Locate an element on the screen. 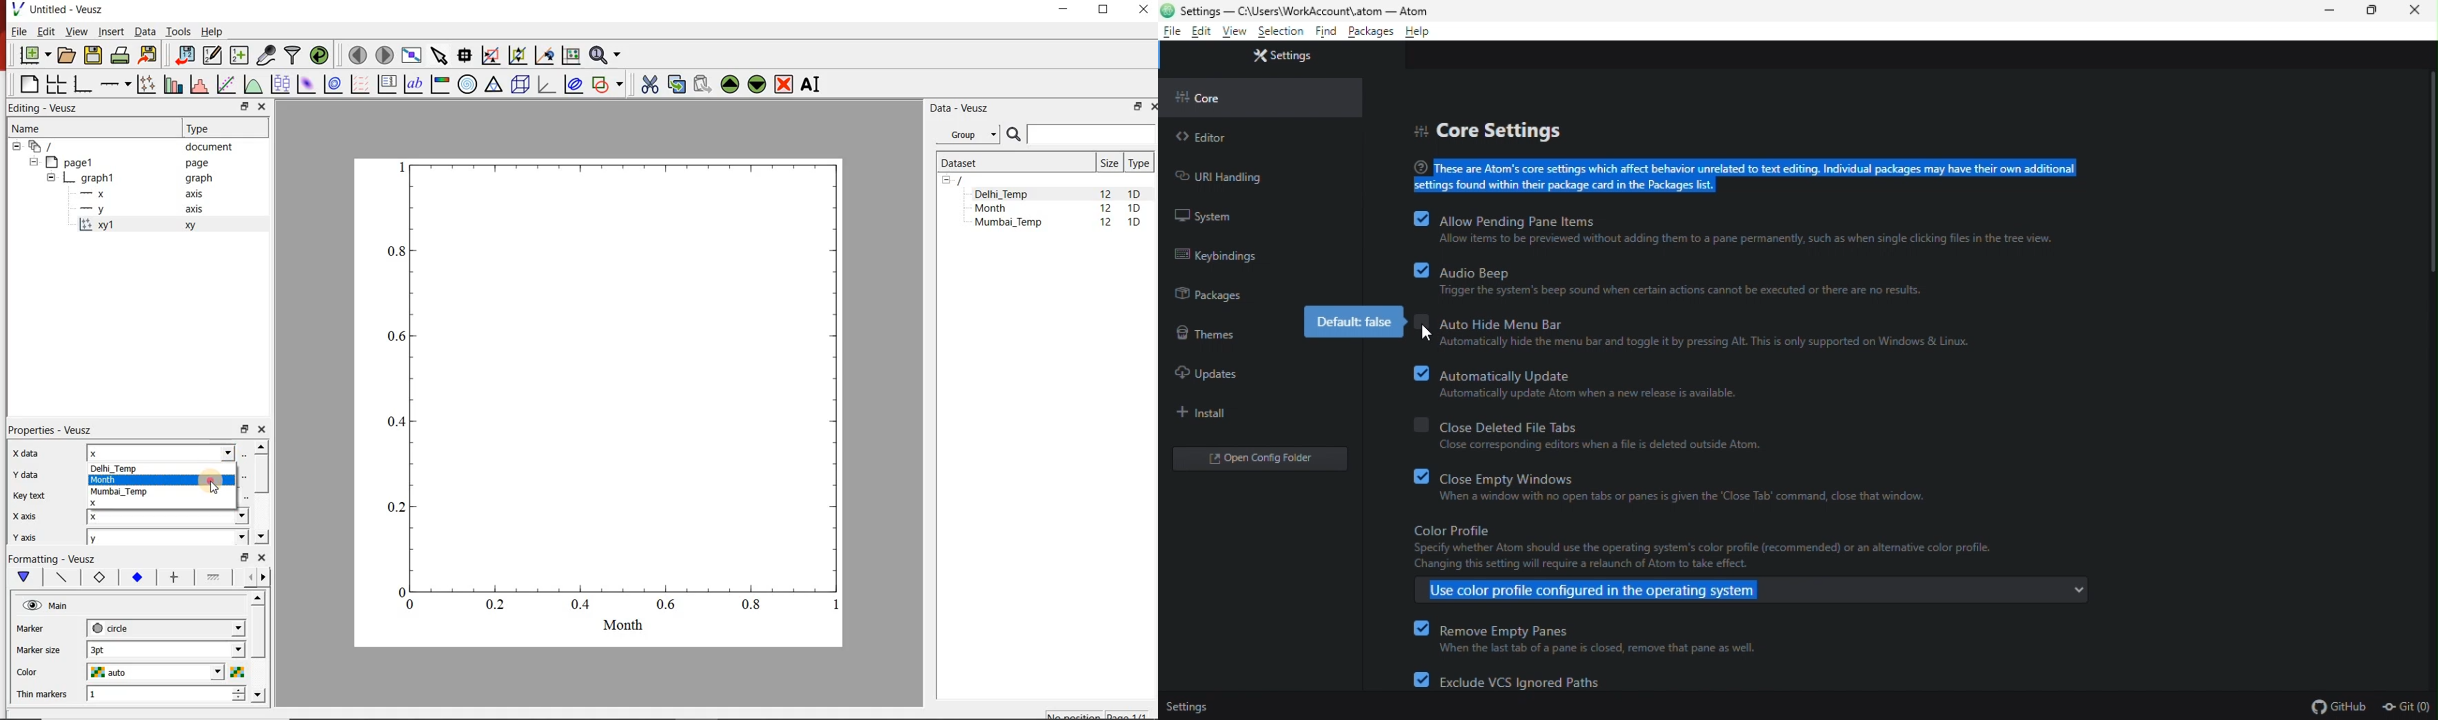 Image resolution: width=2464 pixels, height=728 pixels. Page1 is located at coordinates (120, 162).